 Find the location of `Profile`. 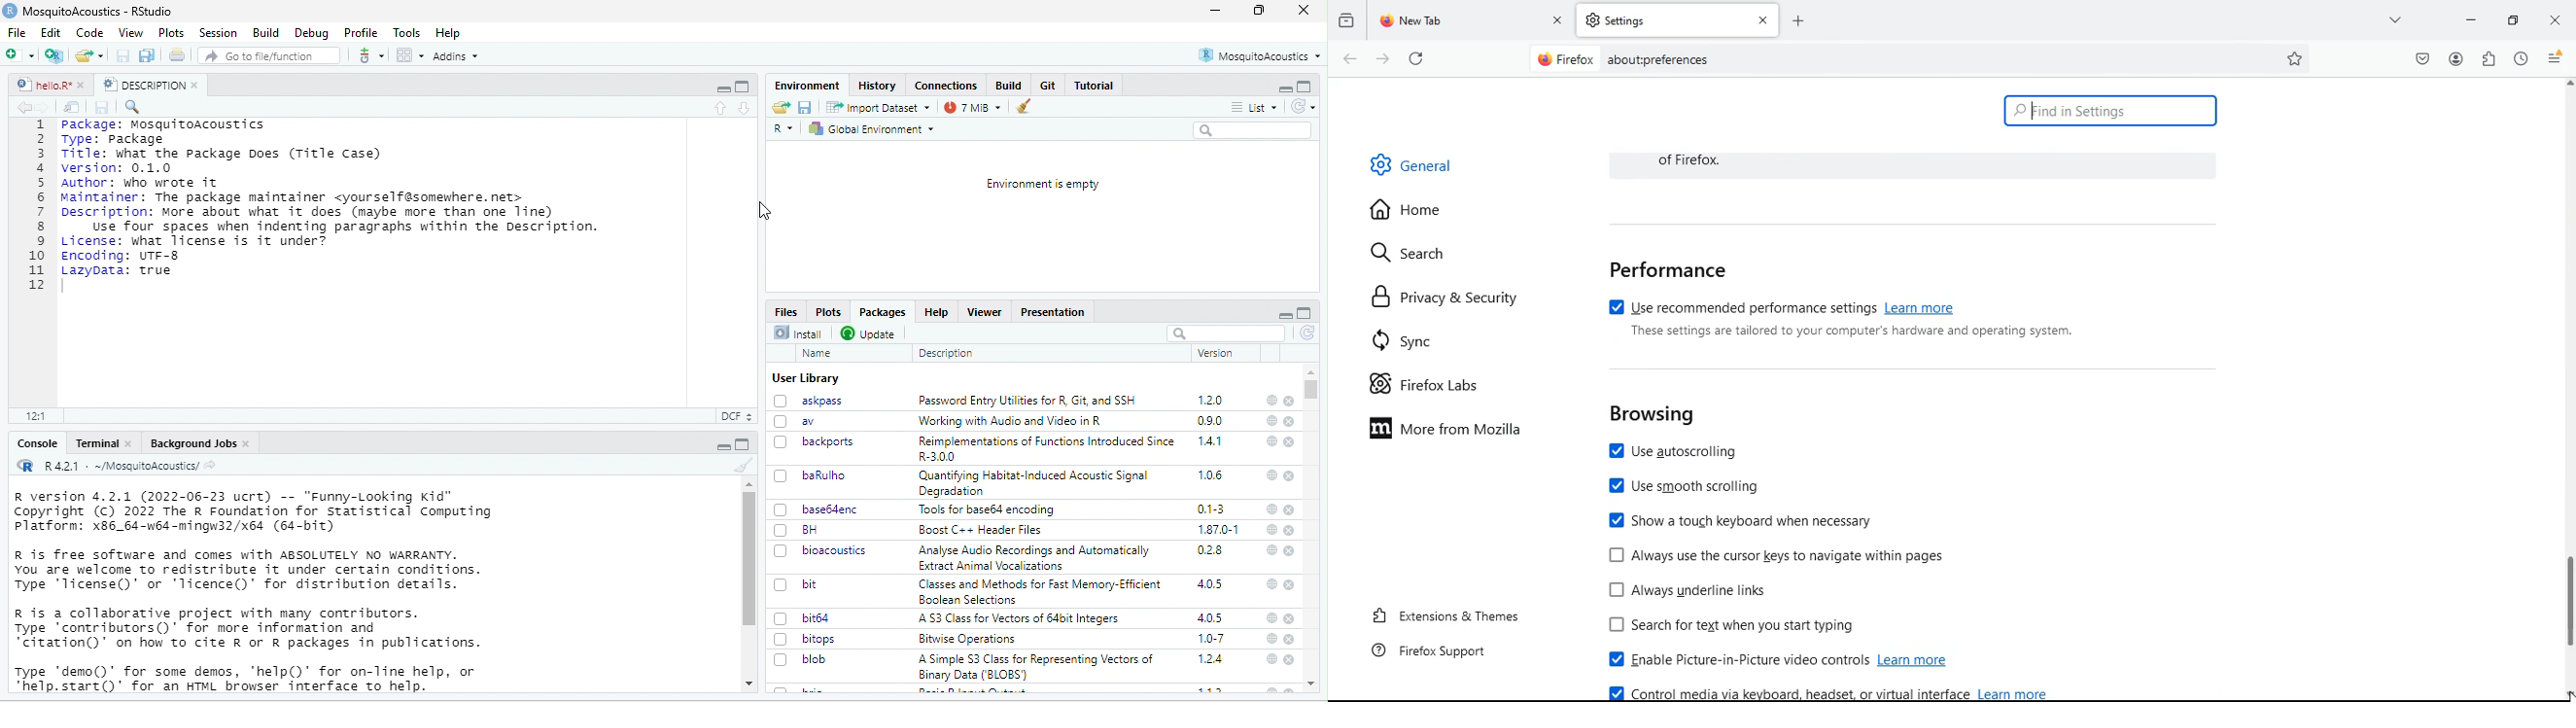

Profile is located at coordinates (362, 32).